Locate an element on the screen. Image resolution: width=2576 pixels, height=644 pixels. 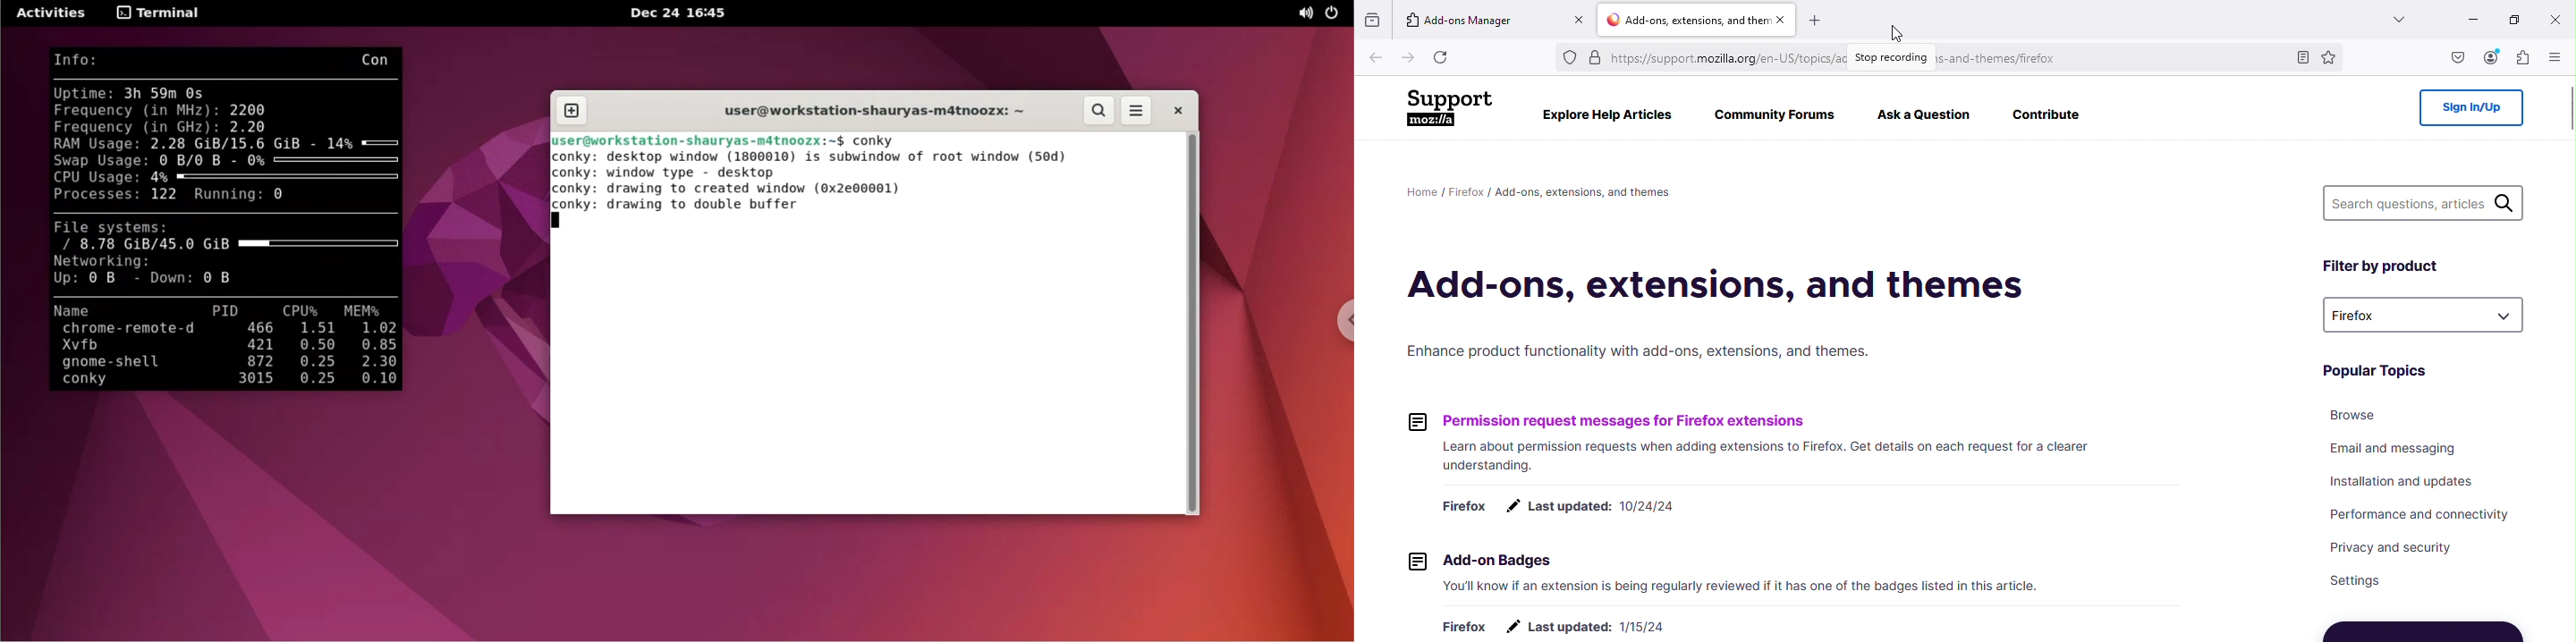
Toggle reader view is located at coordinates (2302, 56).